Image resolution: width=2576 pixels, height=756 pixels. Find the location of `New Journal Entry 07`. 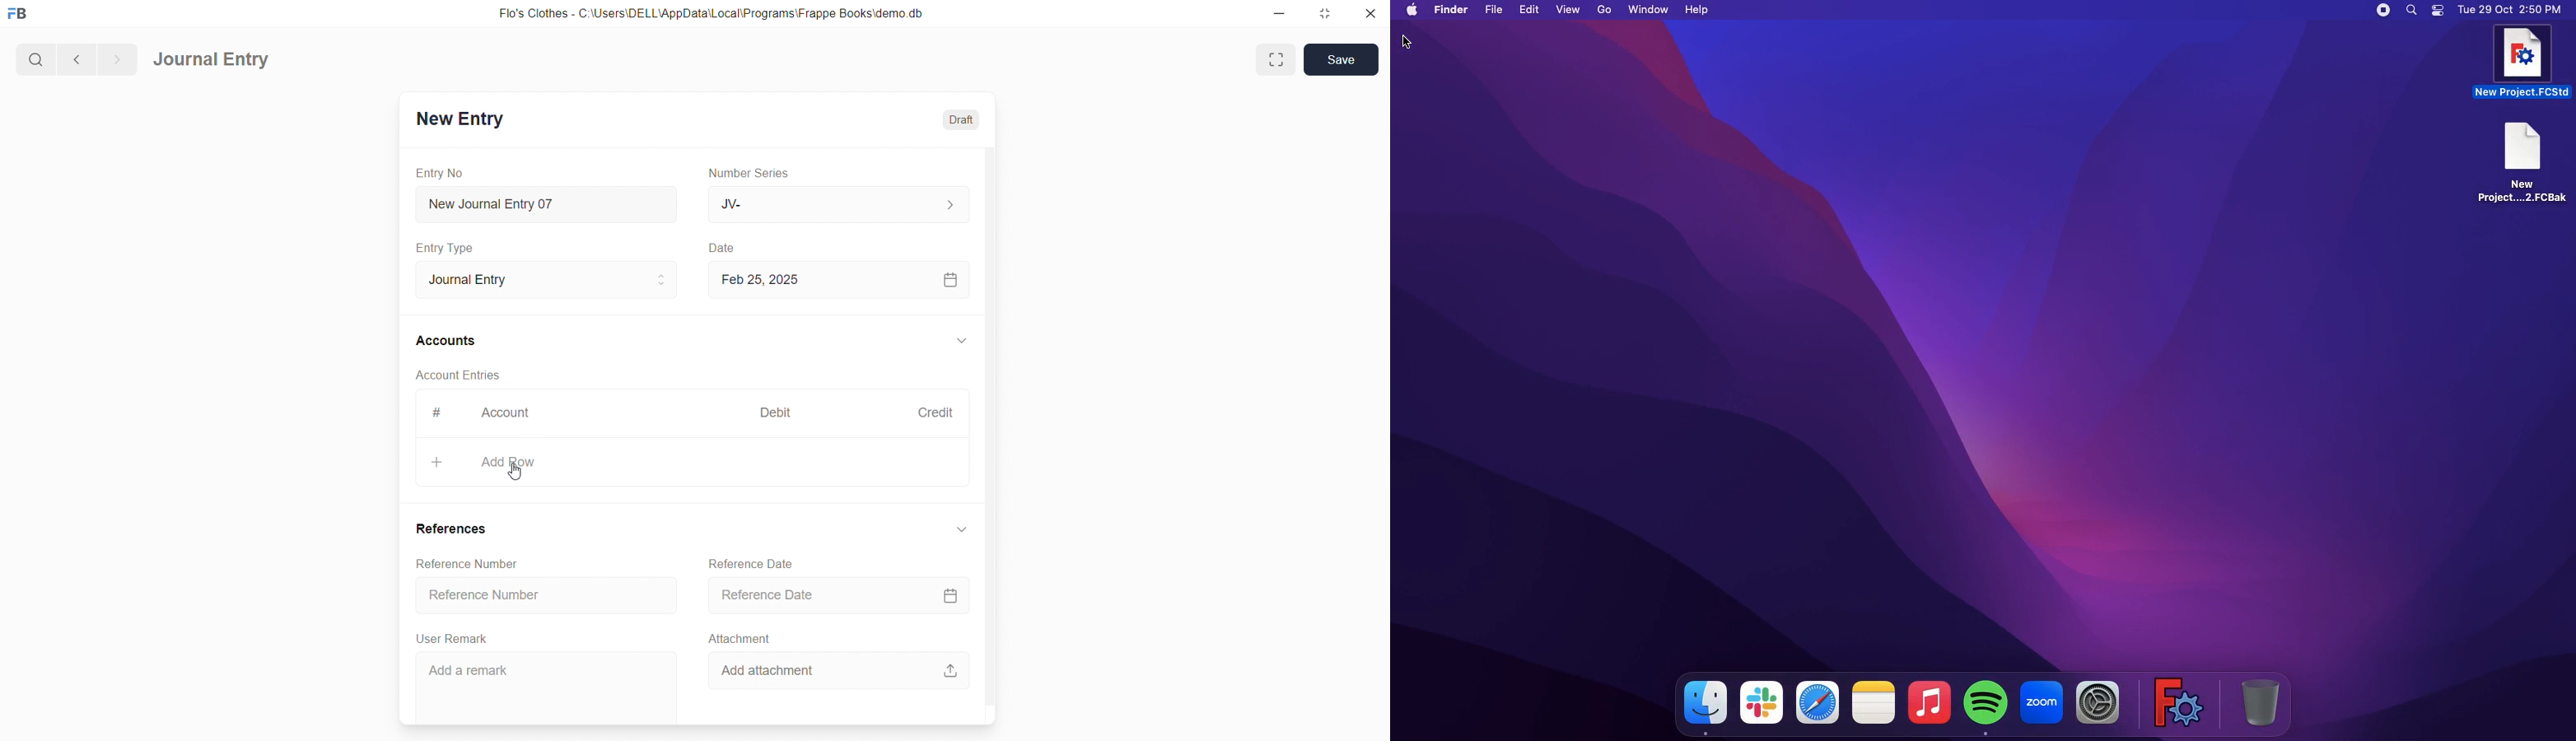

New Journal Entry 07 is located at coordinates (548, 201).